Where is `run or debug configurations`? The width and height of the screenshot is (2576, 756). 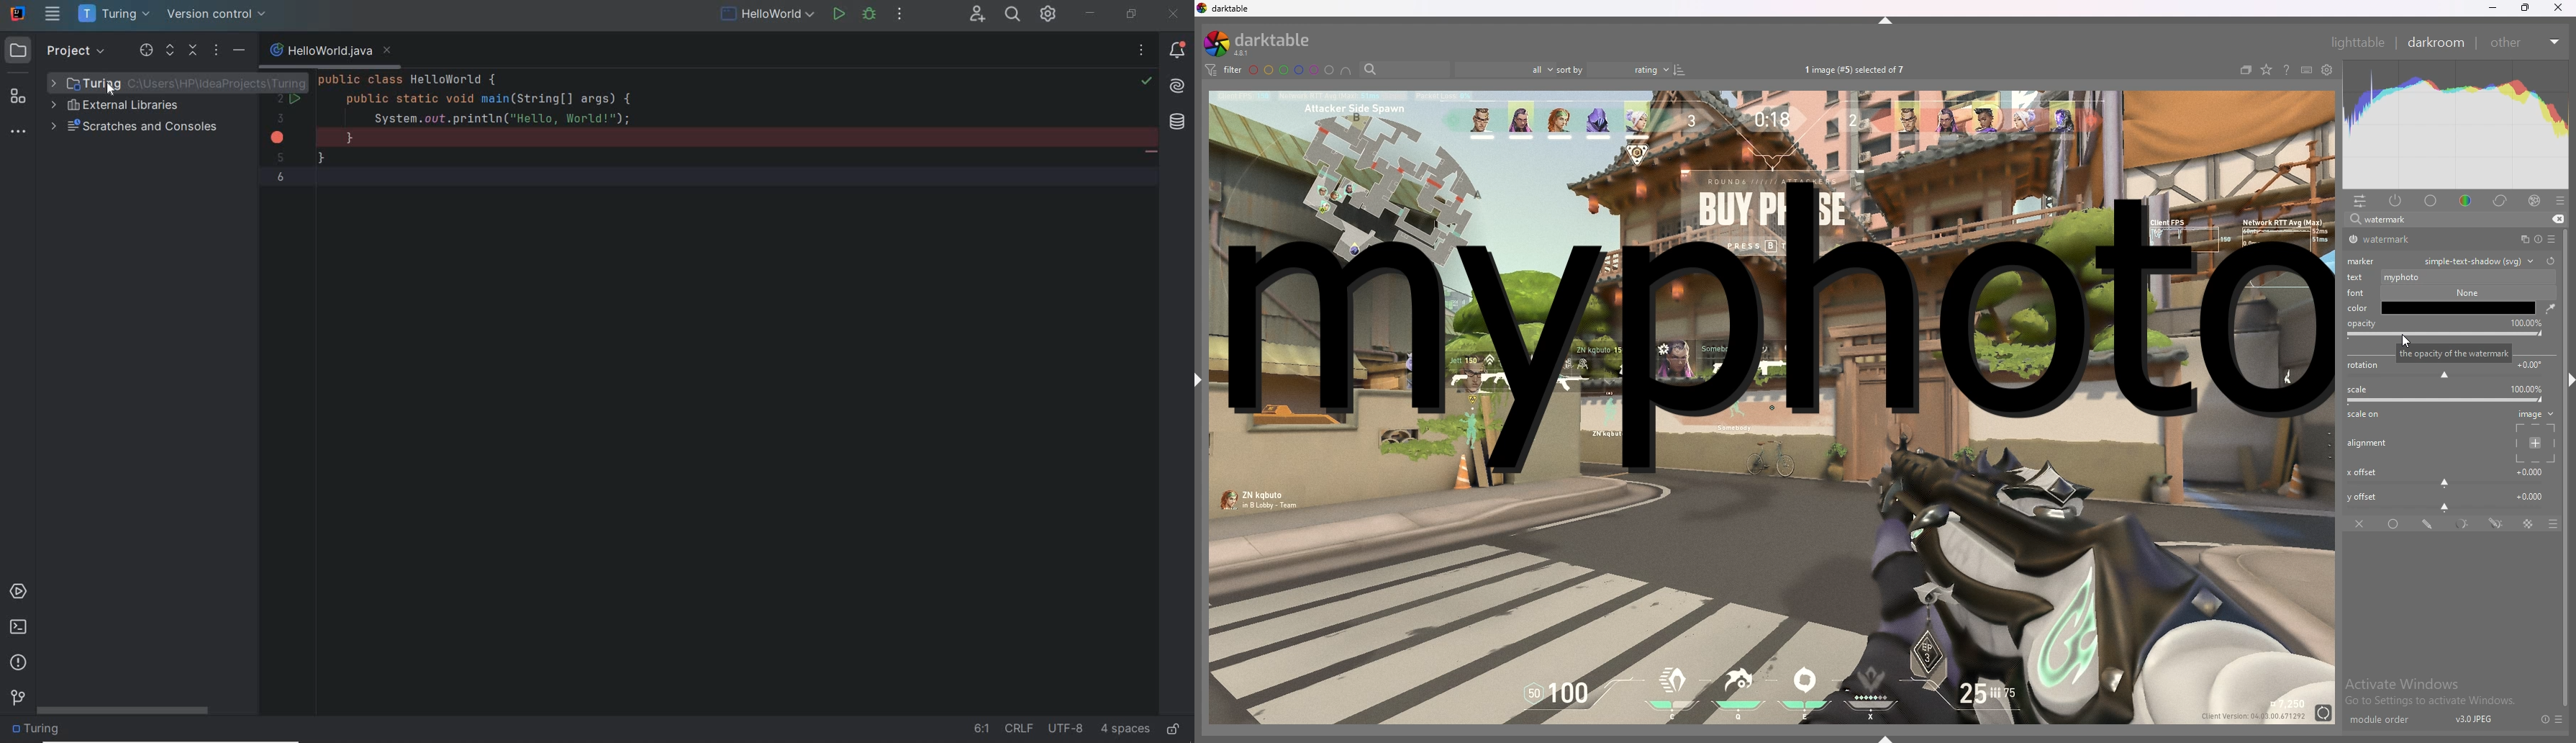
run or debug configurations is located at coordinates (770, 16).